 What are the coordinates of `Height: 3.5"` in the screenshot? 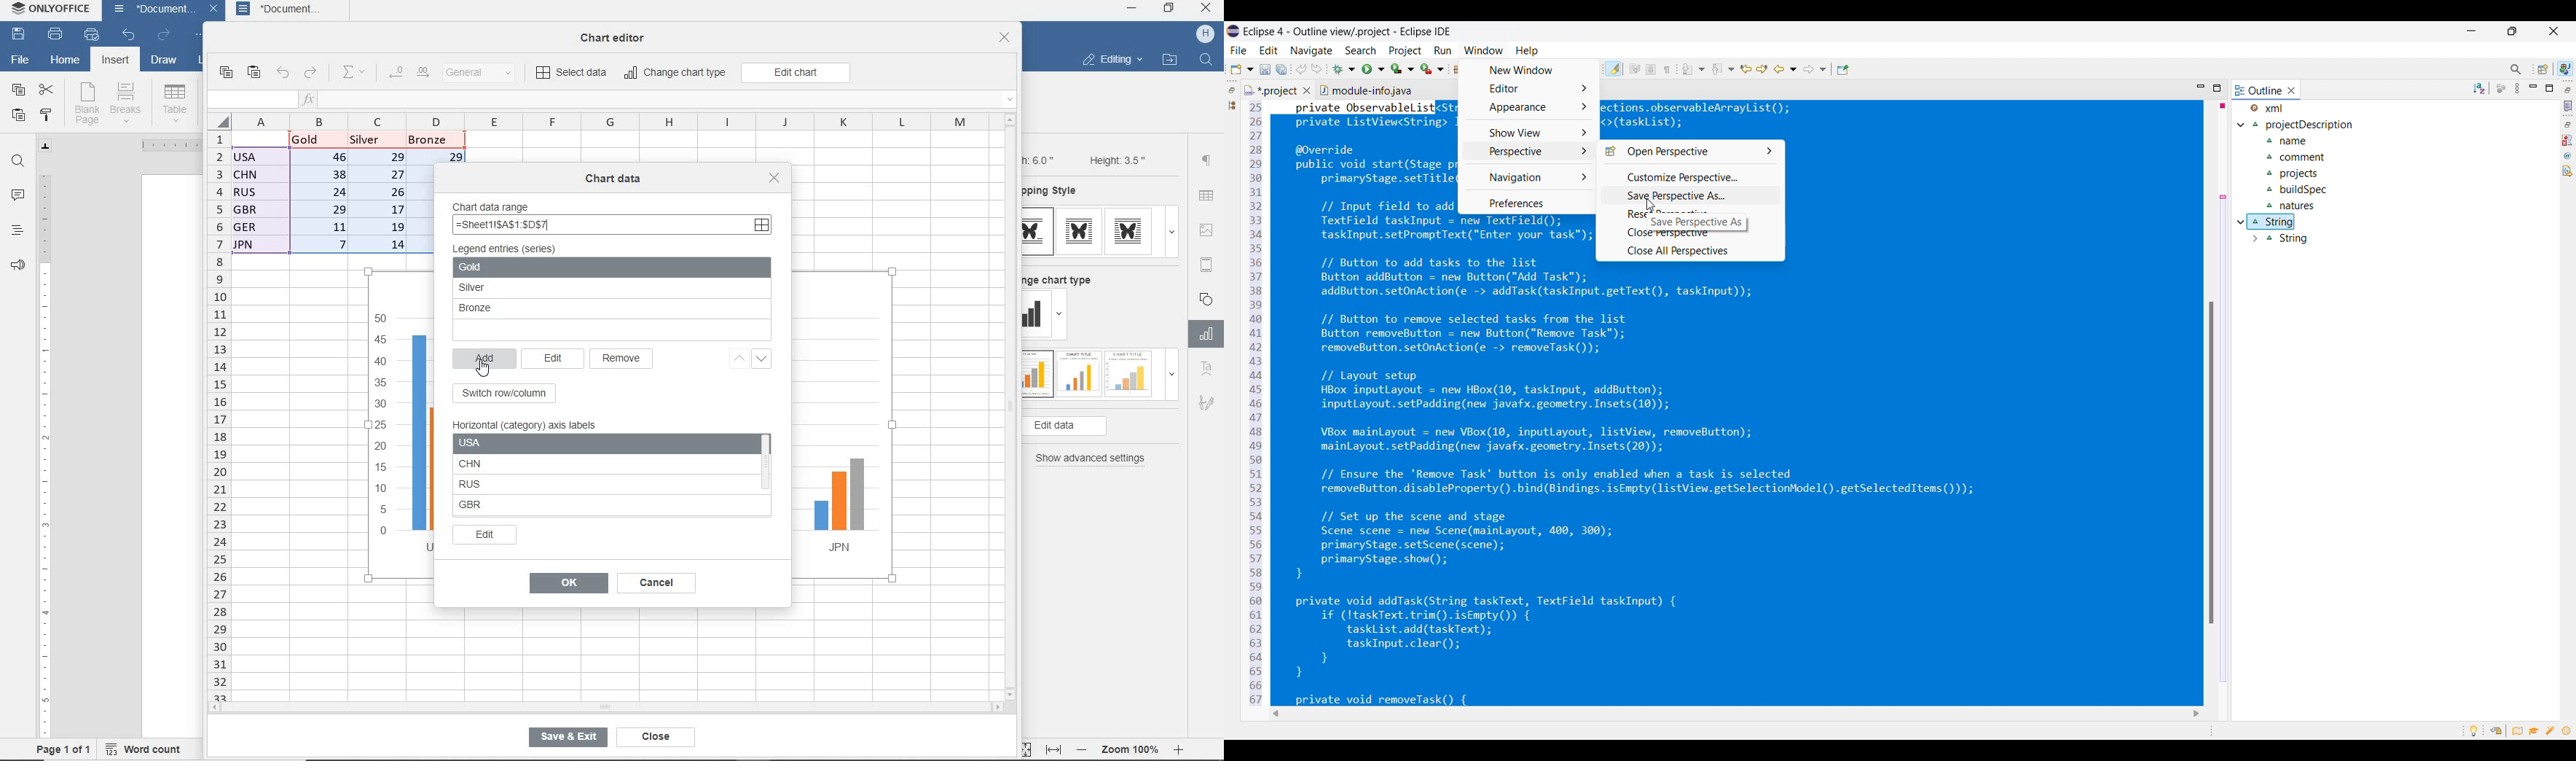 It's located at (1124, 161).